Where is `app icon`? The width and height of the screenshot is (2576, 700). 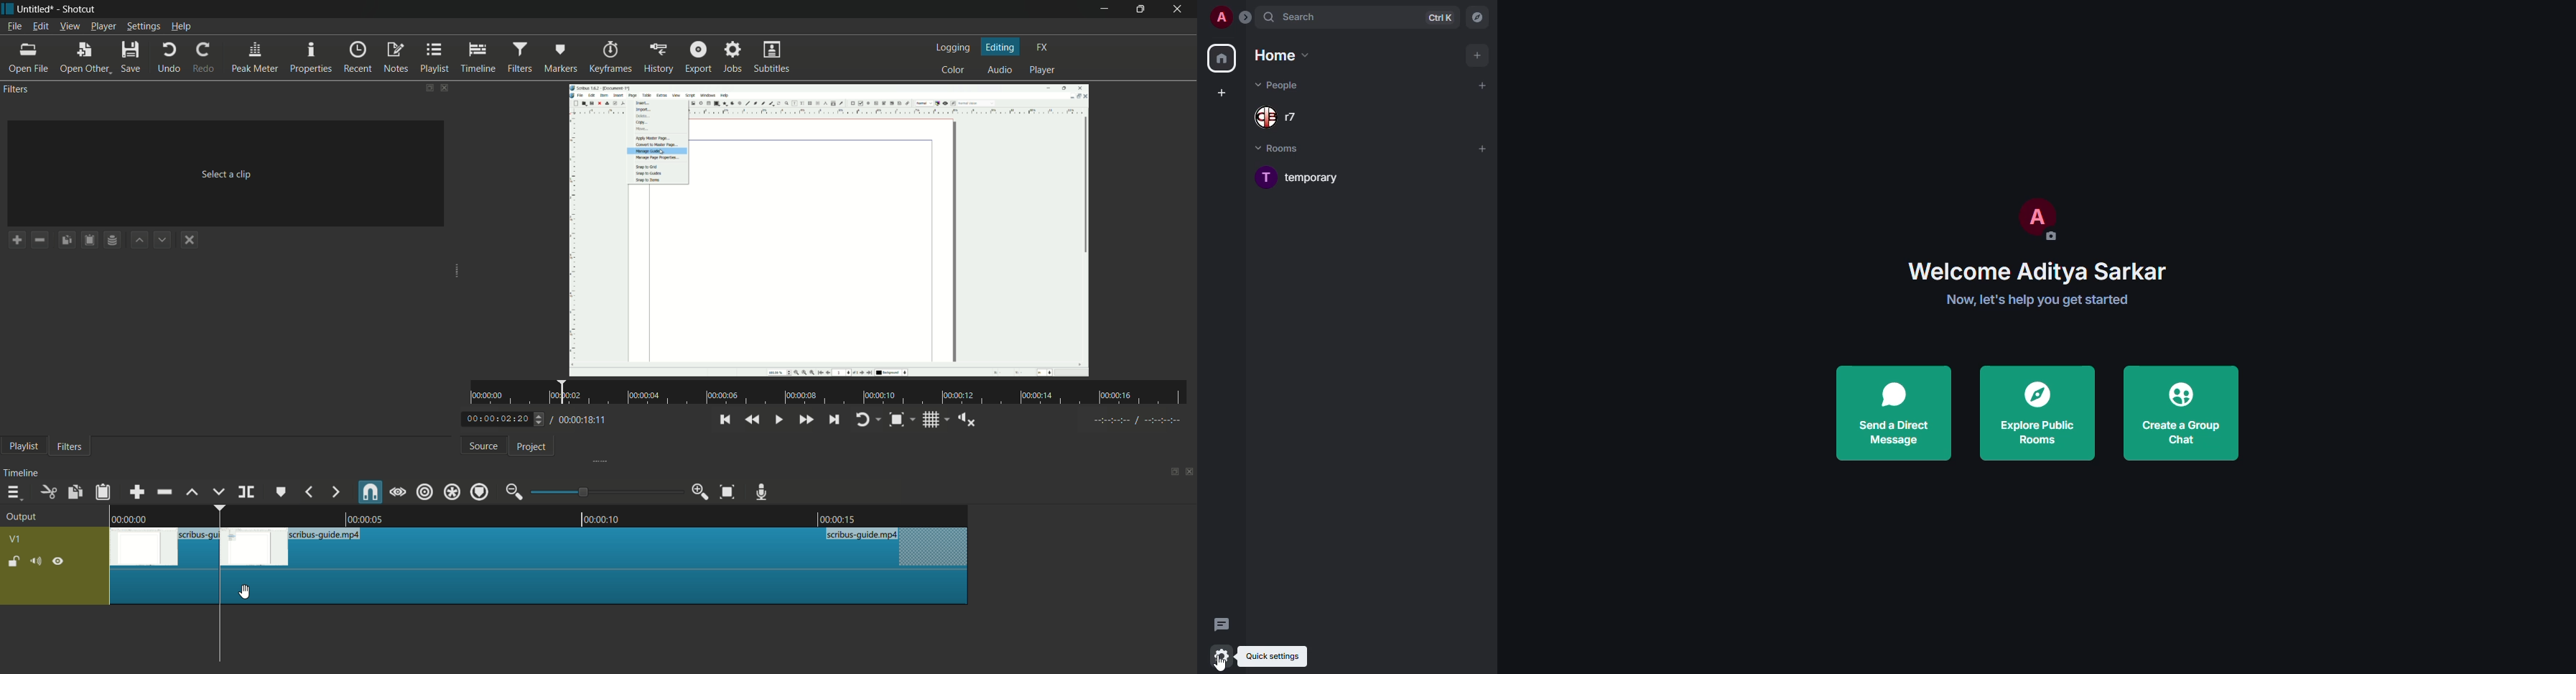 app icon is located at coordinates (7, 7).